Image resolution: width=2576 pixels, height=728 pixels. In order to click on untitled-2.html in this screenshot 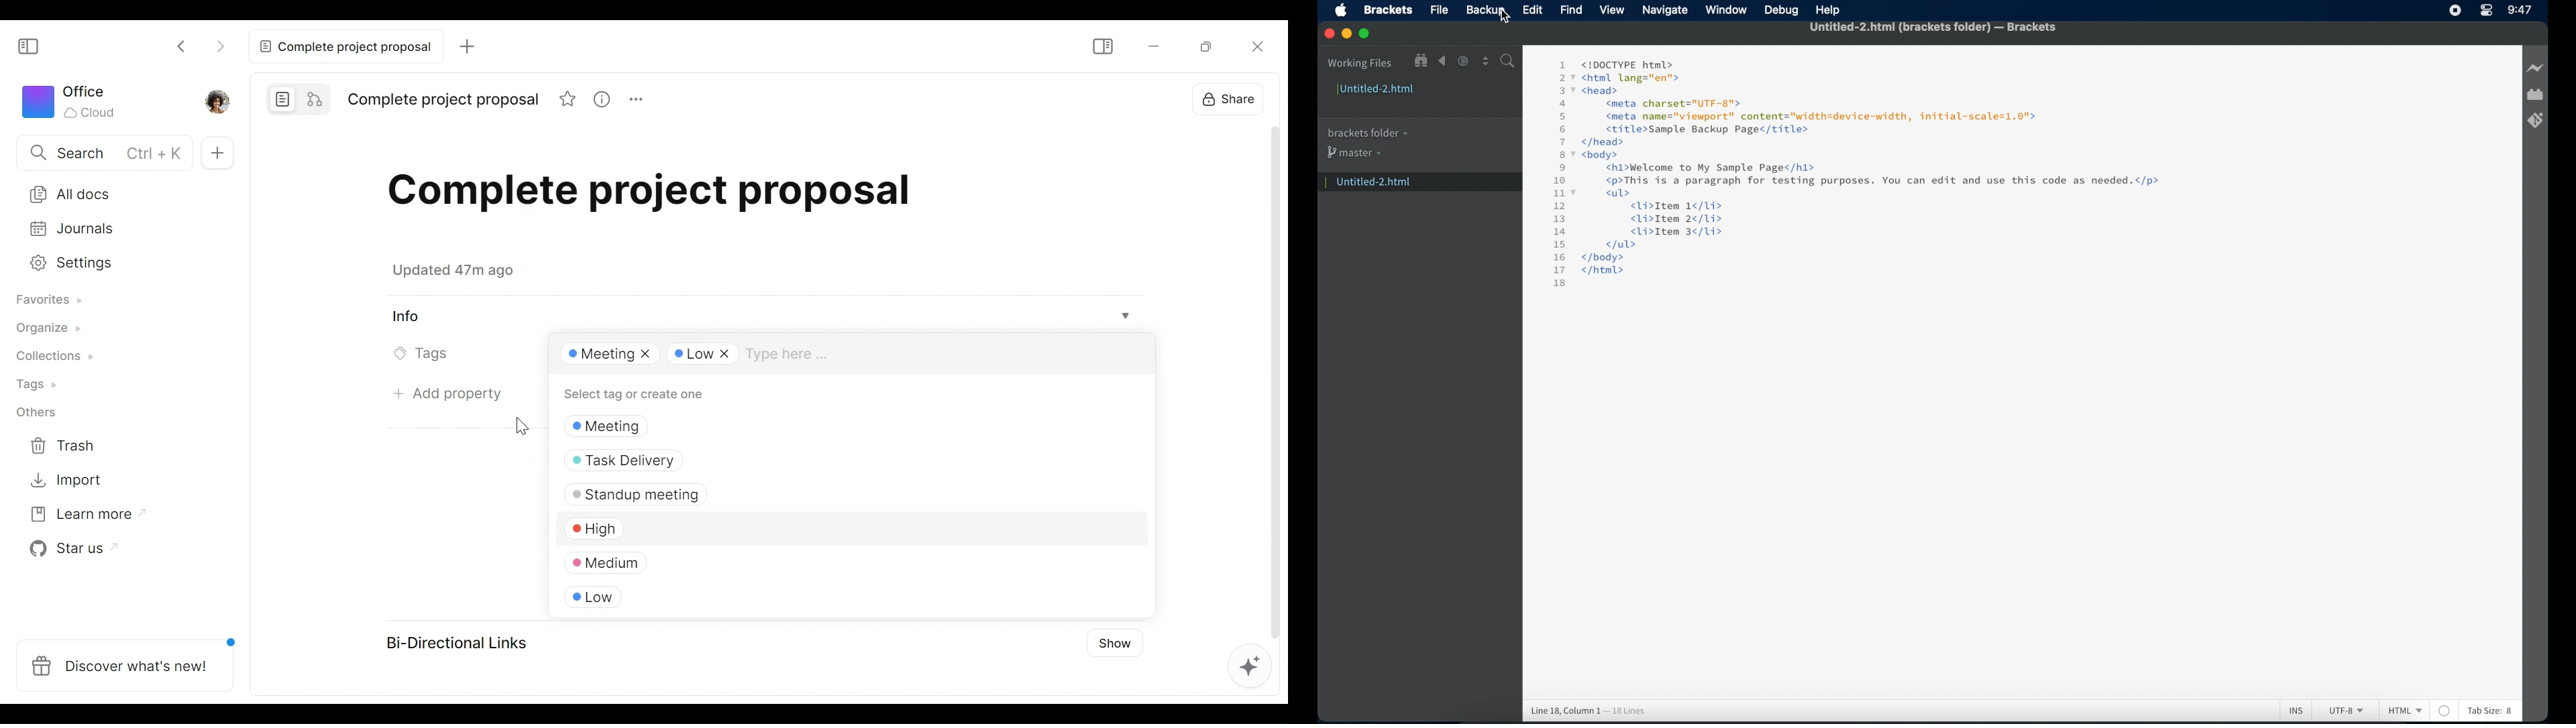, I will do `click(1377, 90)`.